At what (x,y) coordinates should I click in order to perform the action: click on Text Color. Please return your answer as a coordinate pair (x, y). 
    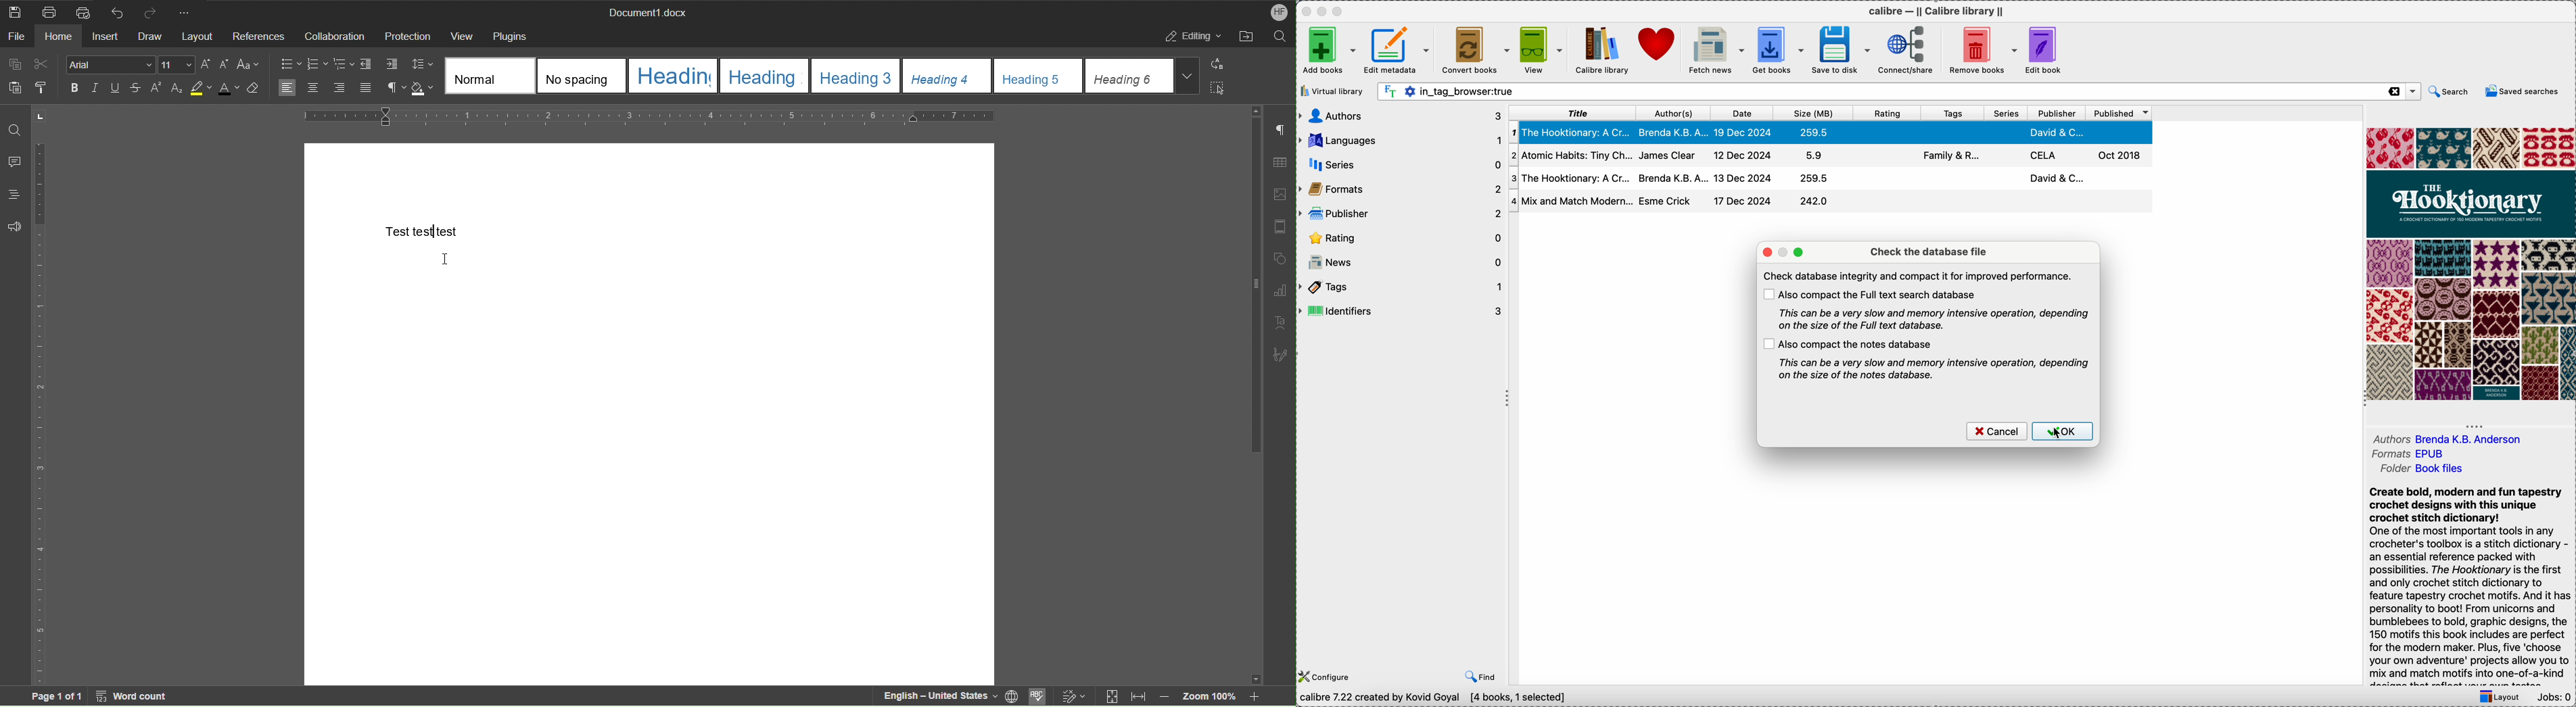
    Looking at the image, I should click on (228, 89).